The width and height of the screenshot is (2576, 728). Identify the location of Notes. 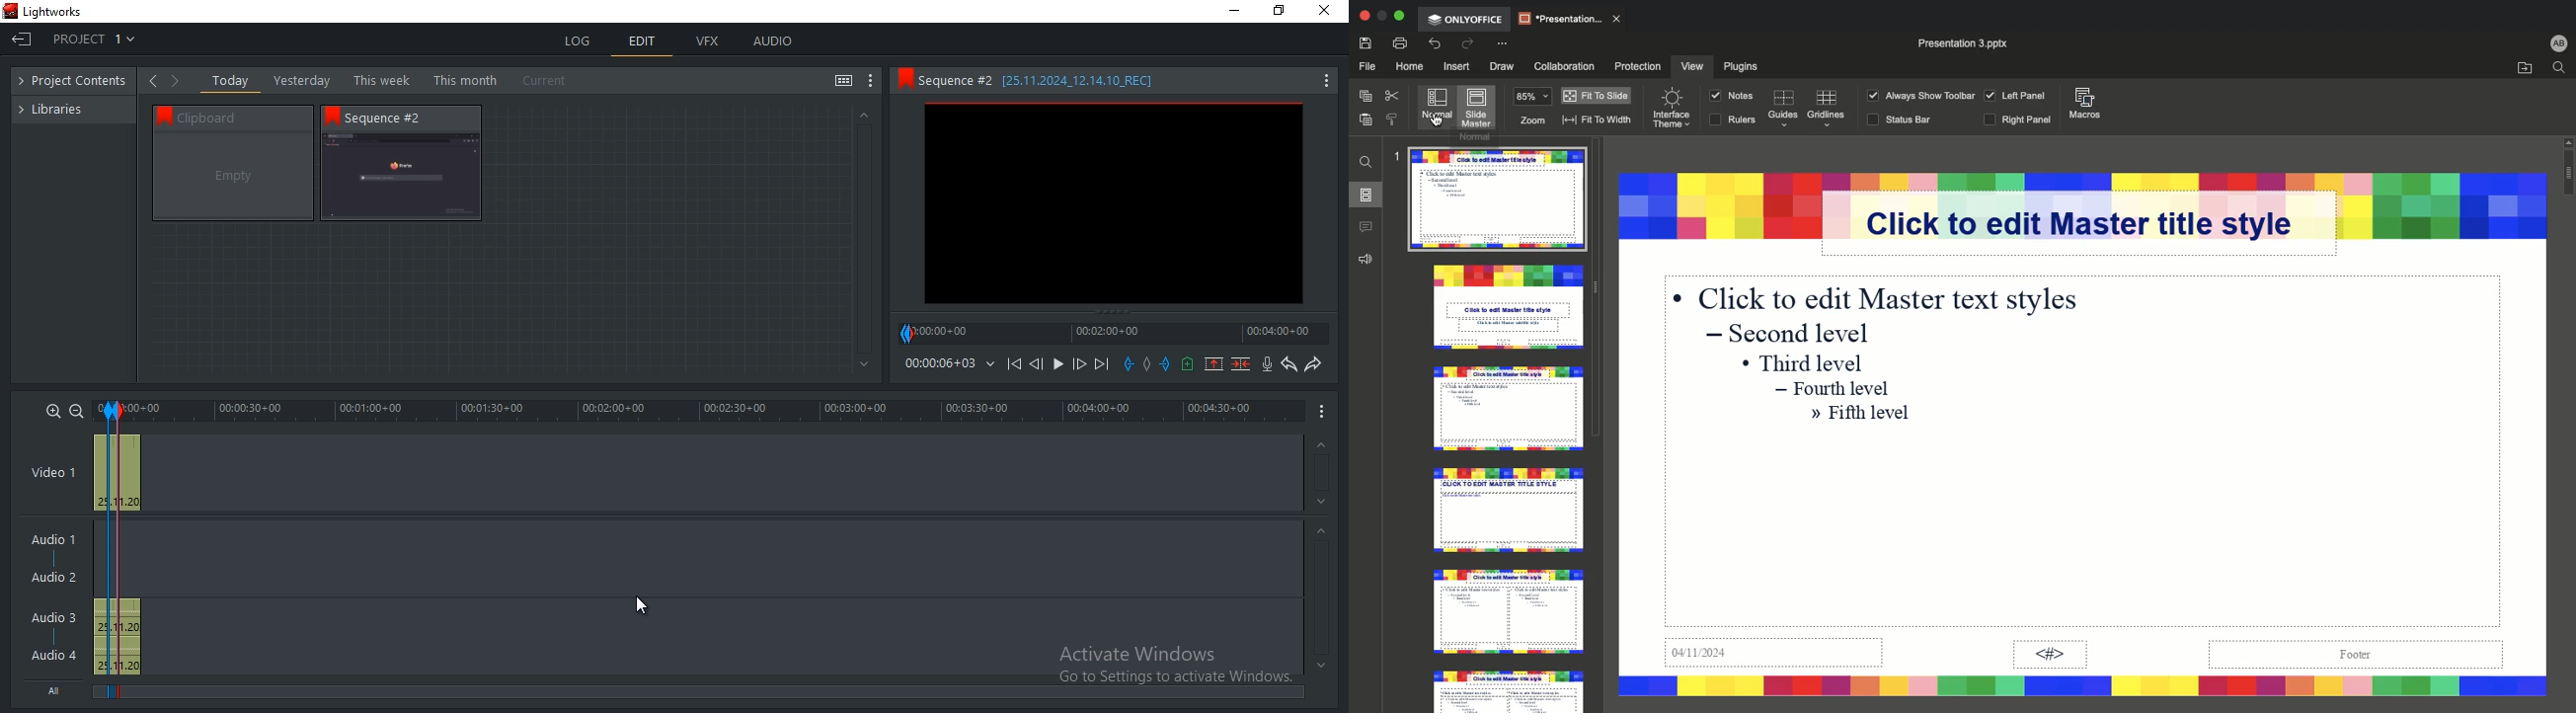
(1732, 96).